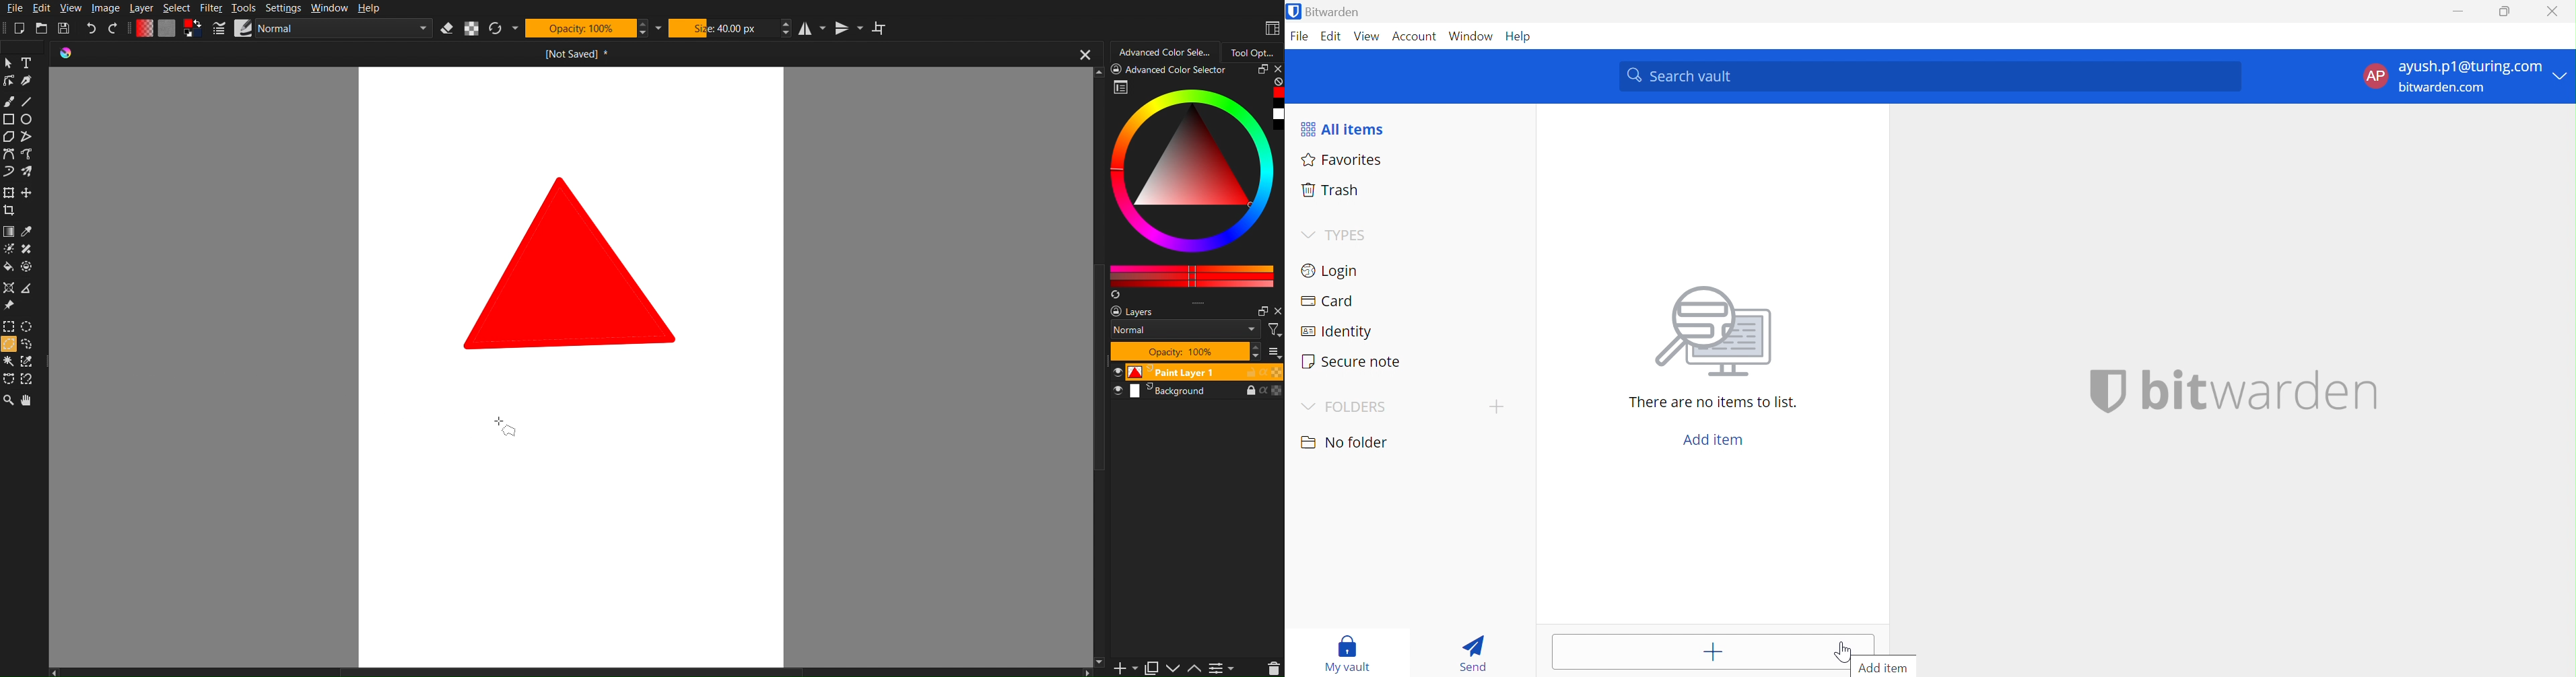 Image resolution: width=2576 pixels, height=700 pixels. What do you see at coordinates (27, 172) in the screenshot?
I see `Free shape` at bounding box center [27, 172].